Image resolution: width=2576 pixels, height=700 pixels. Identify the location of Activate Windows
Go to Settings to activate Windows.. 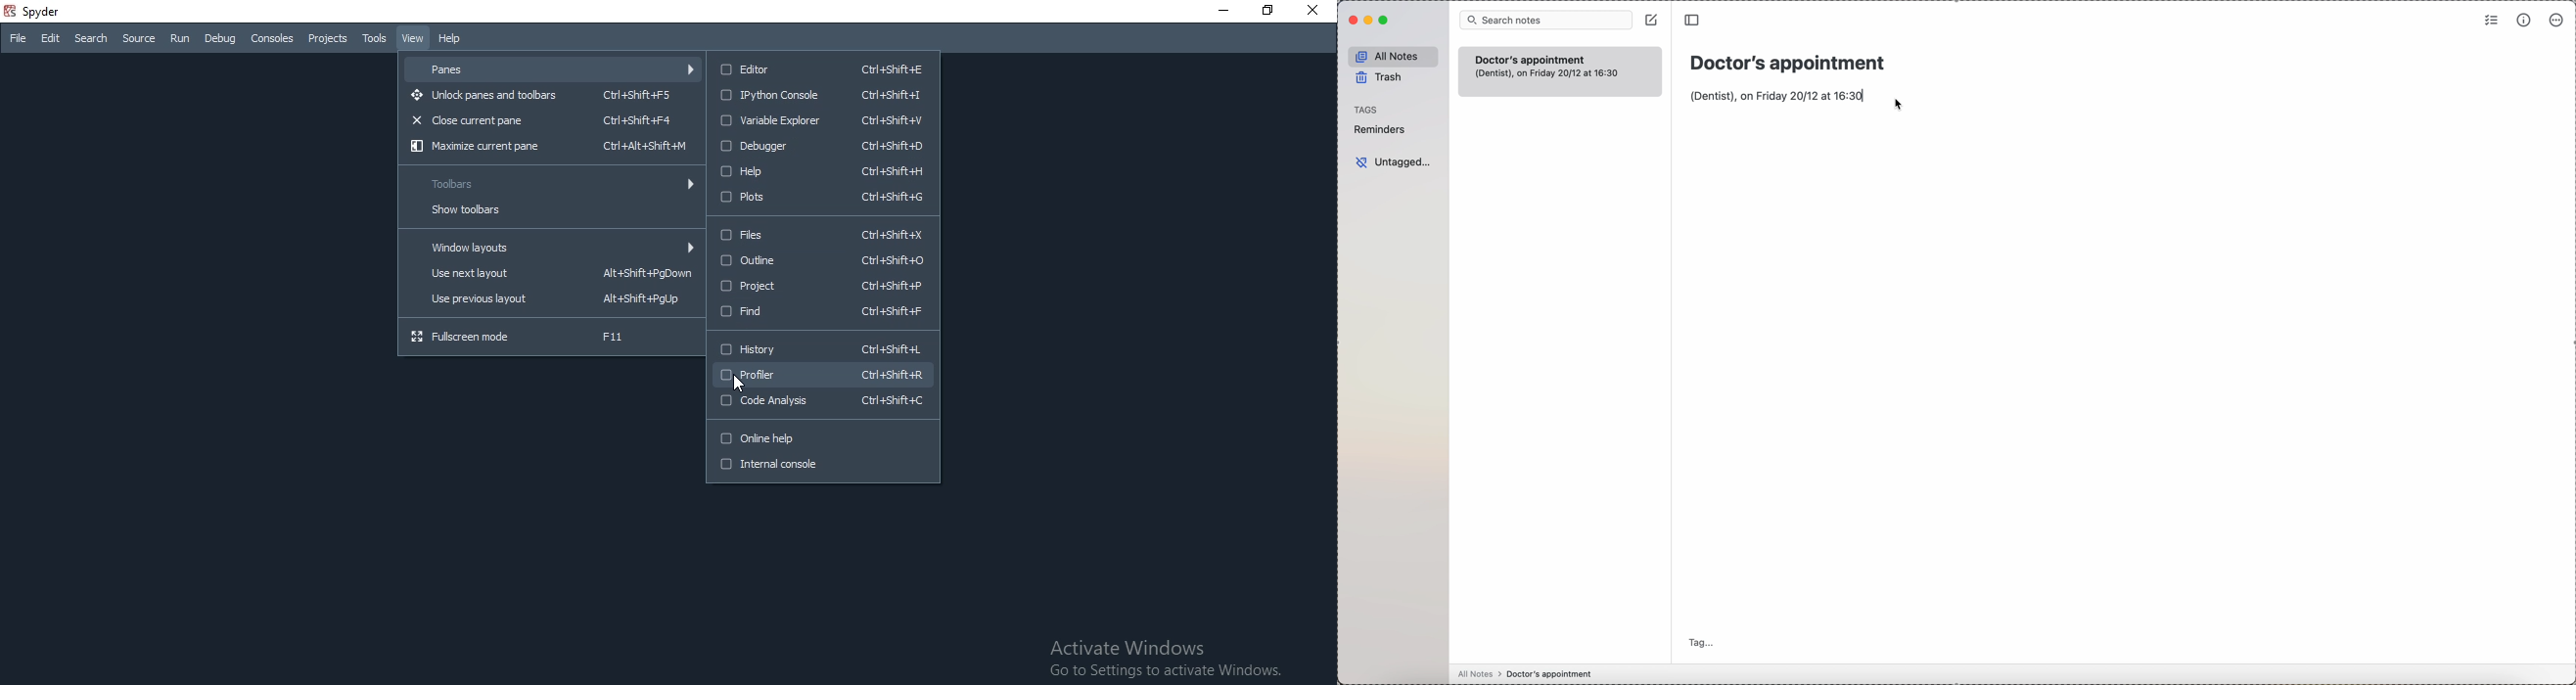
(1170, 658).